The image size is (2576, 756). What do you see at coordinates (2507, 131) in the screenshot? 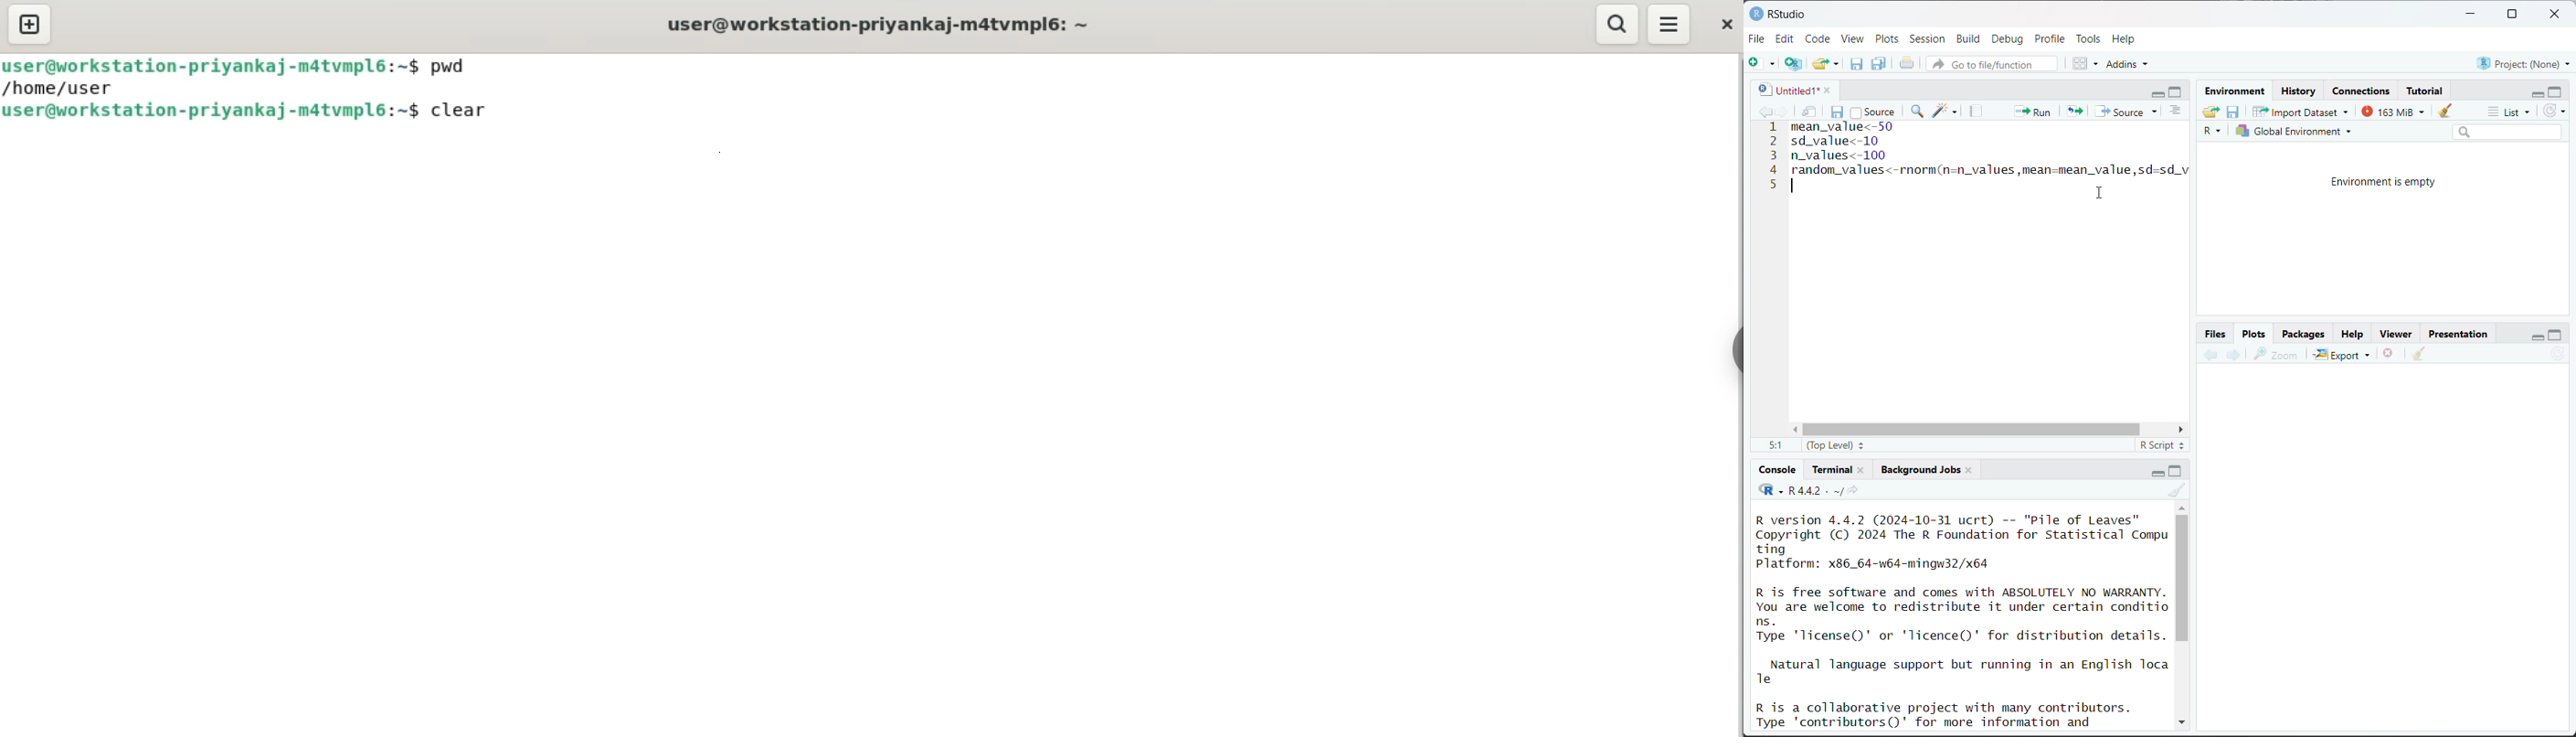
I see `search` at bounding box center [2507, 131].